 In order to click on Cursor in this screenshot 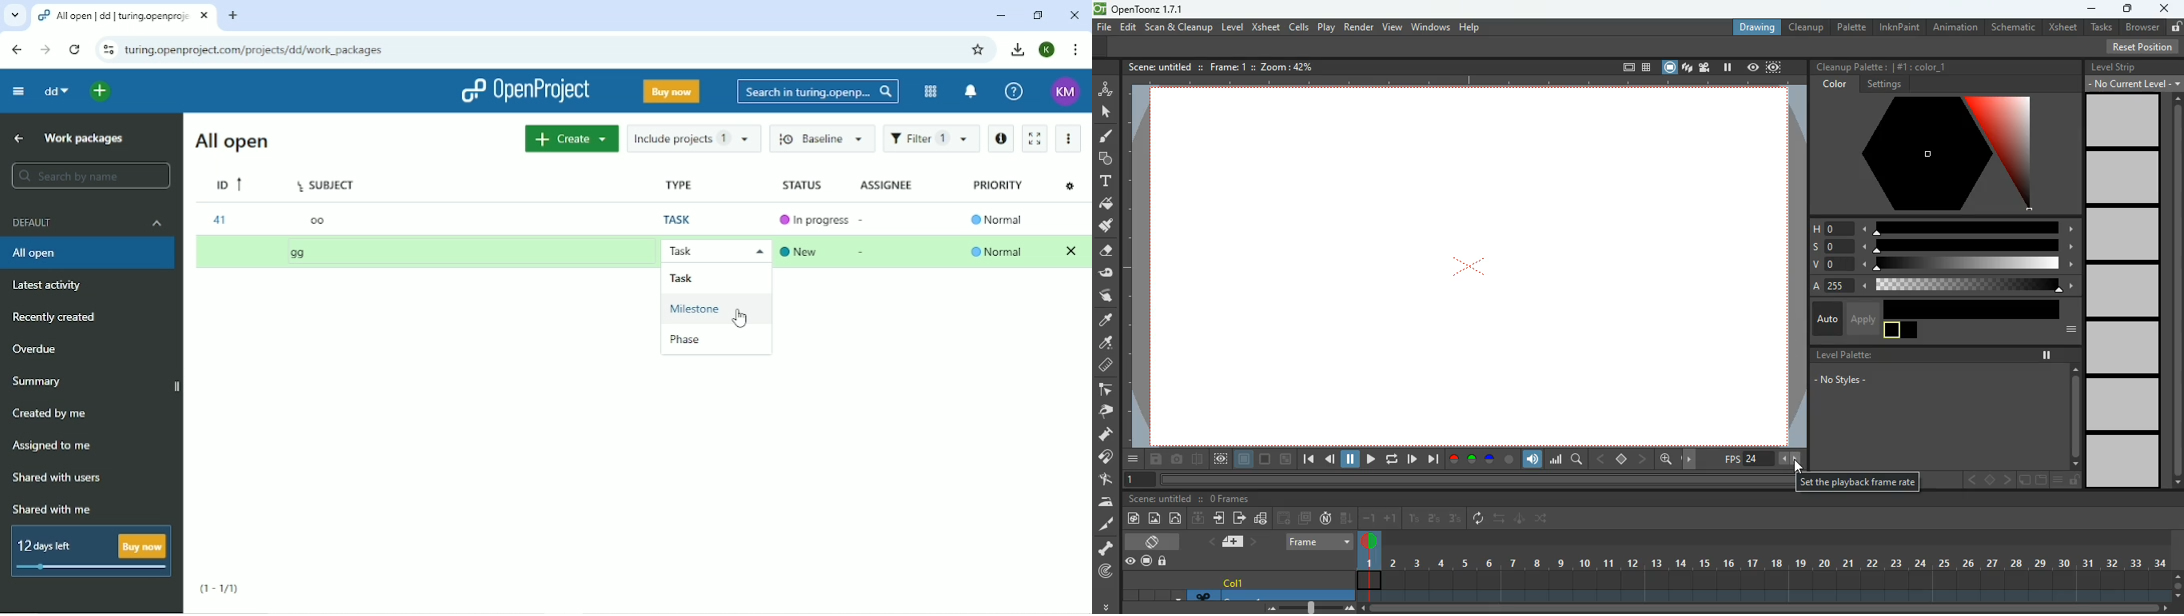, I will do `click(741, 318)`.